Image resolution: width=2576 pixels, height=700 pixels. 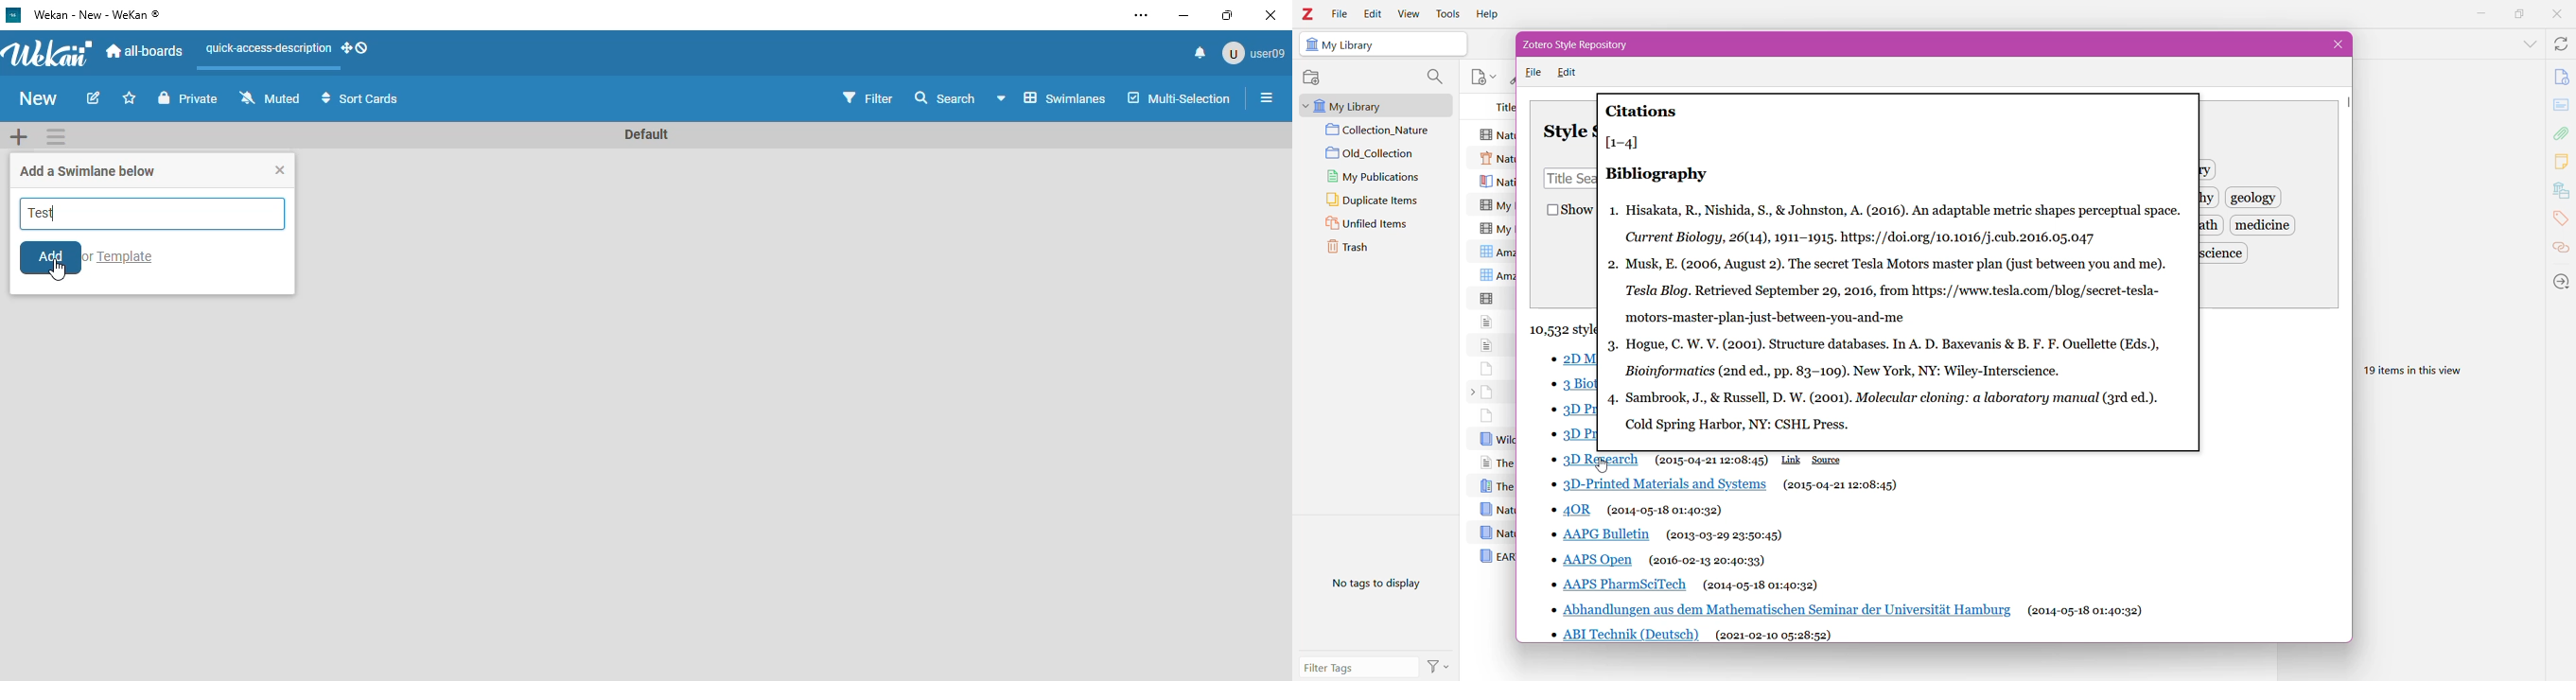 What do you see at coordinates (152, 214) in the screenshot?
I see `Swimlane name - Test` at bounding box center [152, 214].